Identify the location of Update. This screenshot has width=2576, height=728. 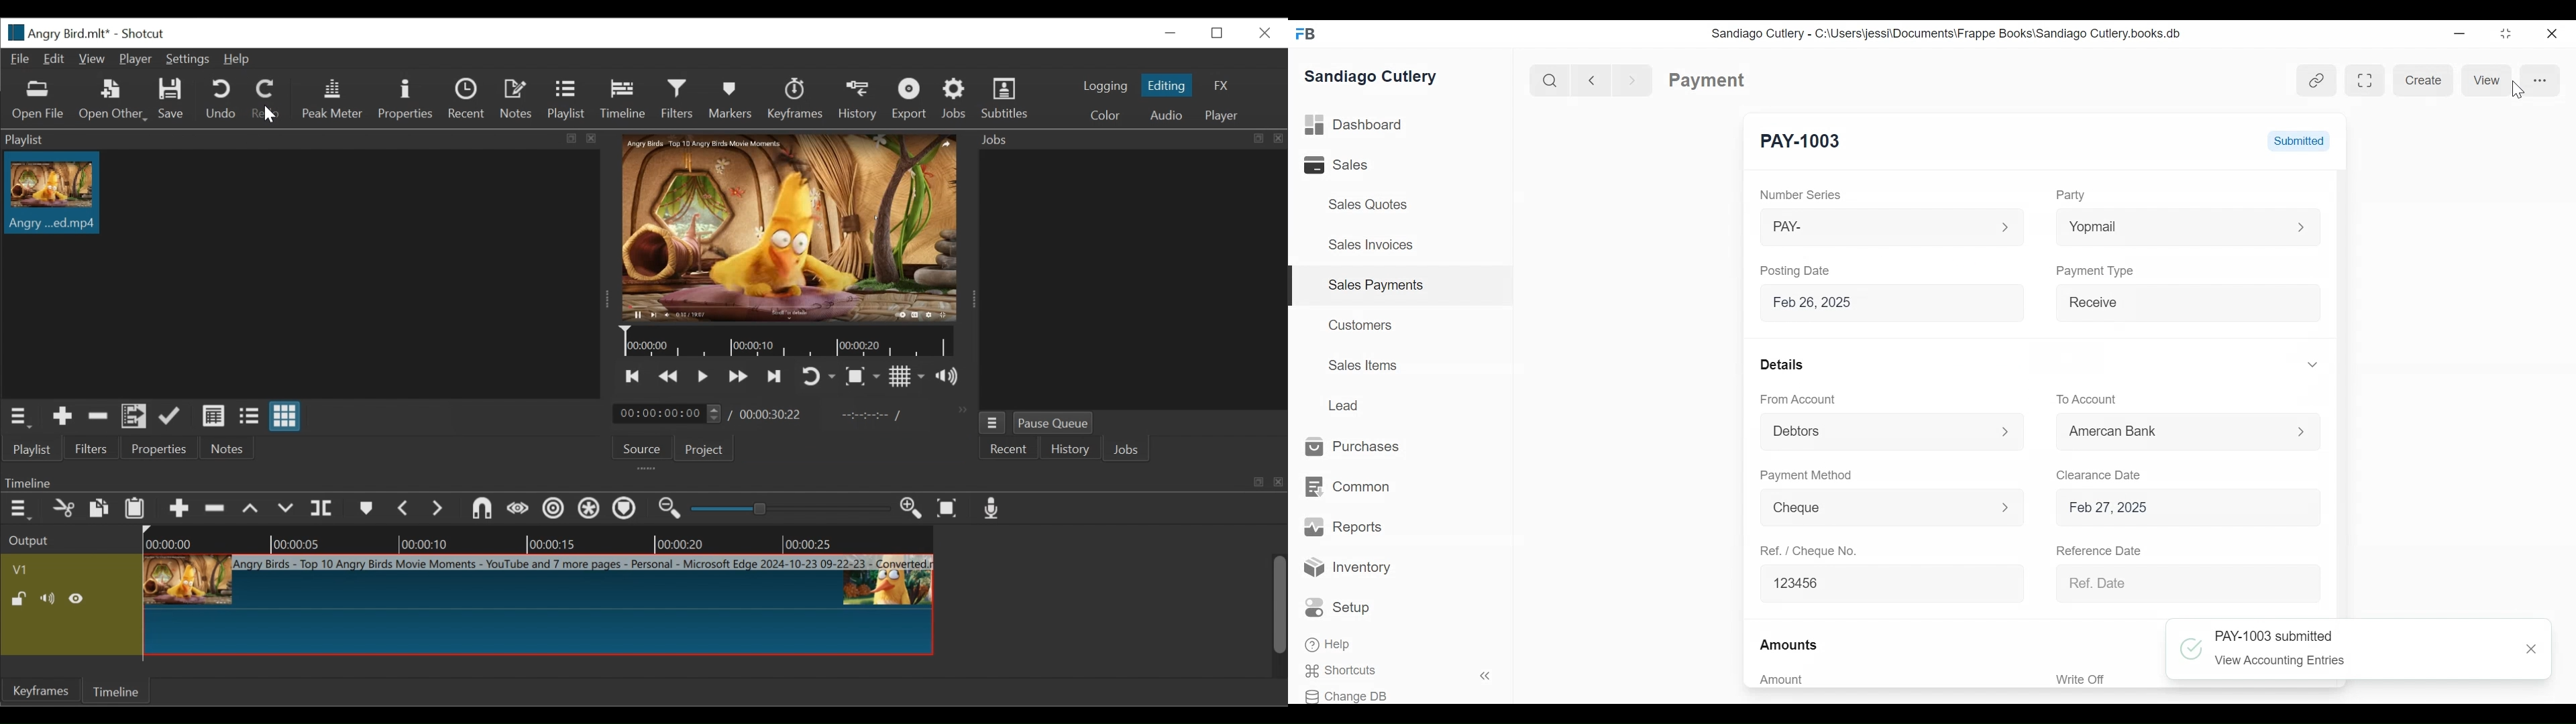
(170, 416).